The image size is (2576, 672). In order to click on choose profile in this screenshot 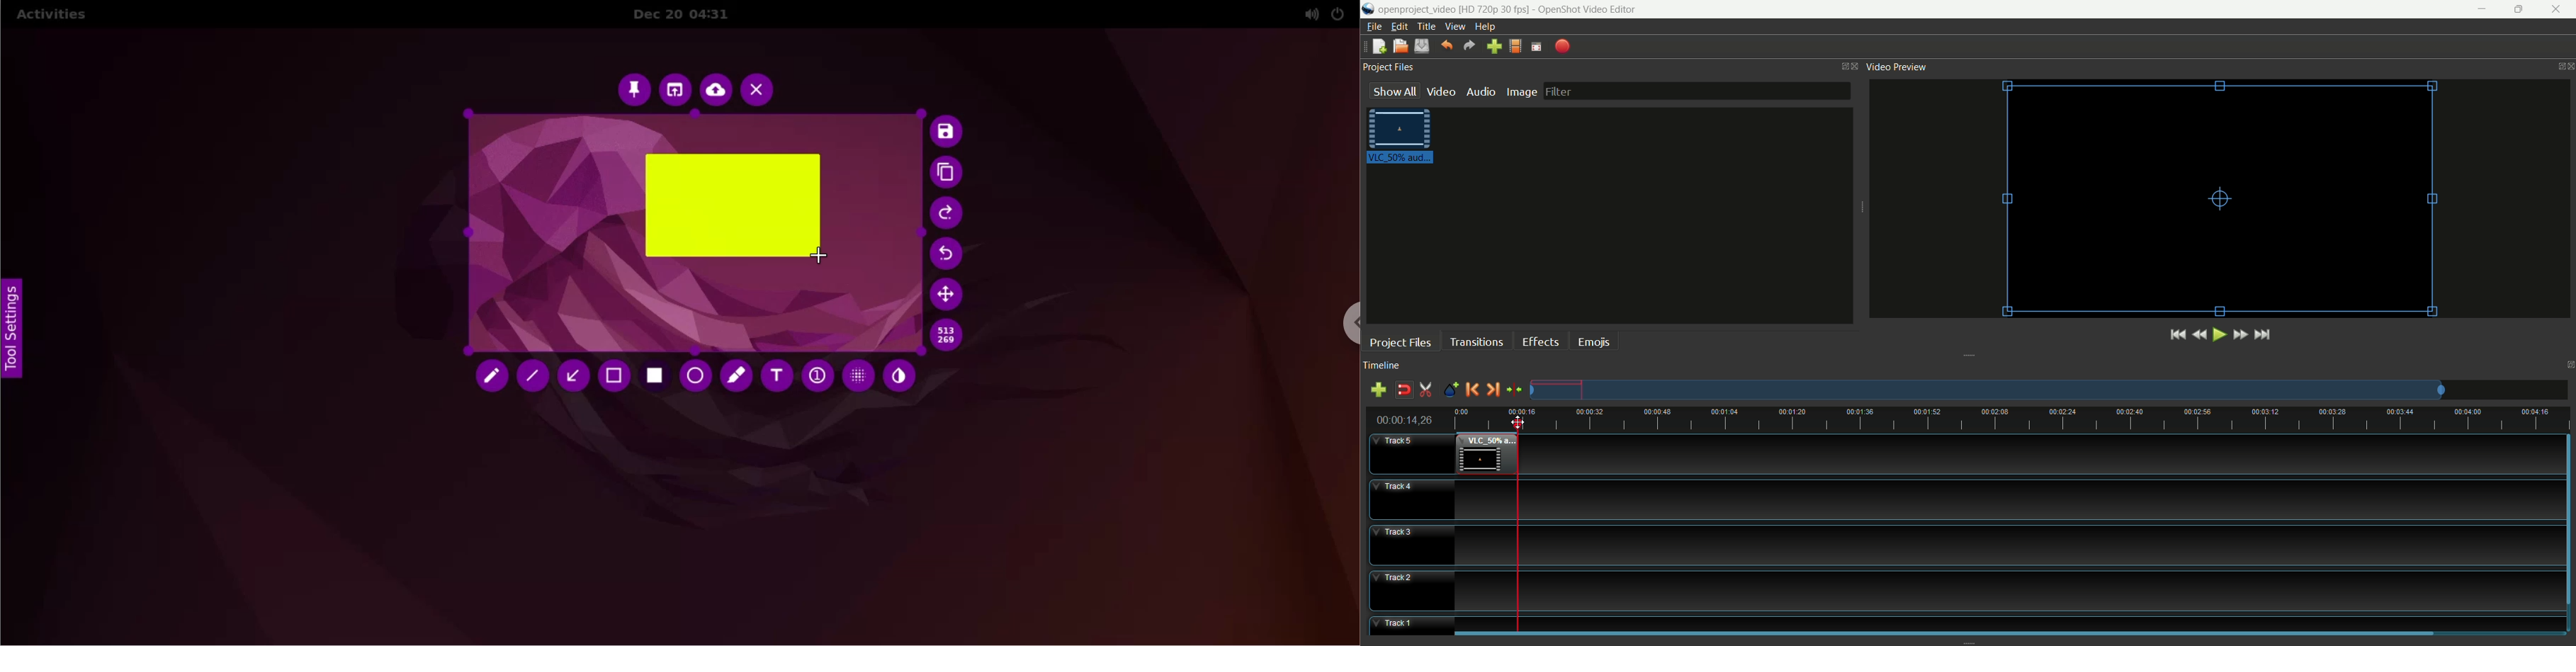, I will do `click(1515, 45)`.